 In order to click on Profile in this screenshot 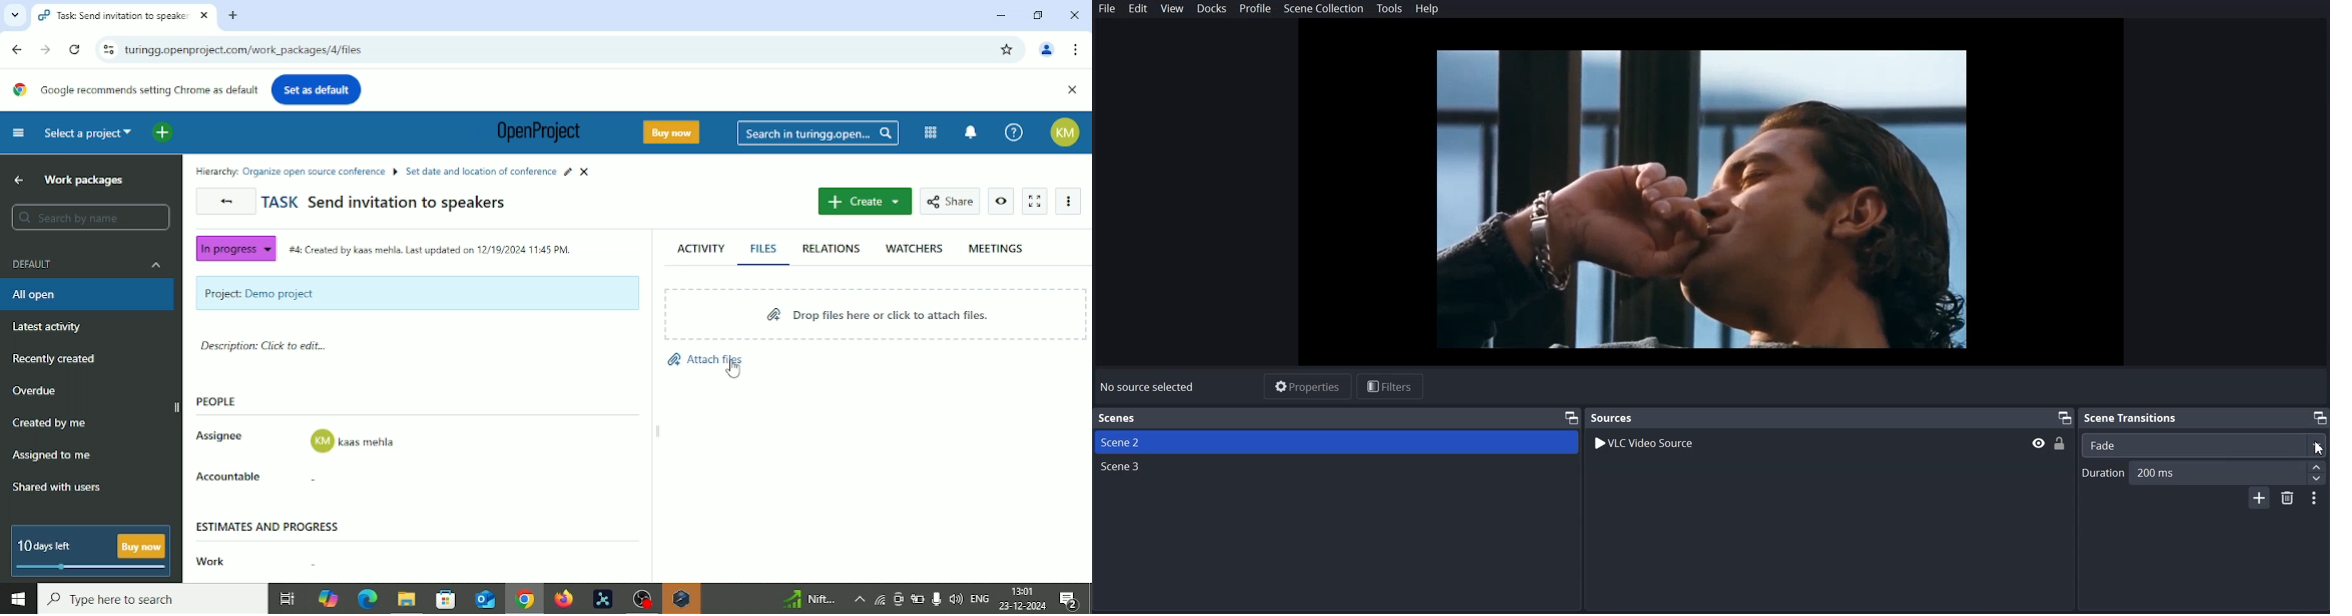, I will do `click(1255, 9)`.